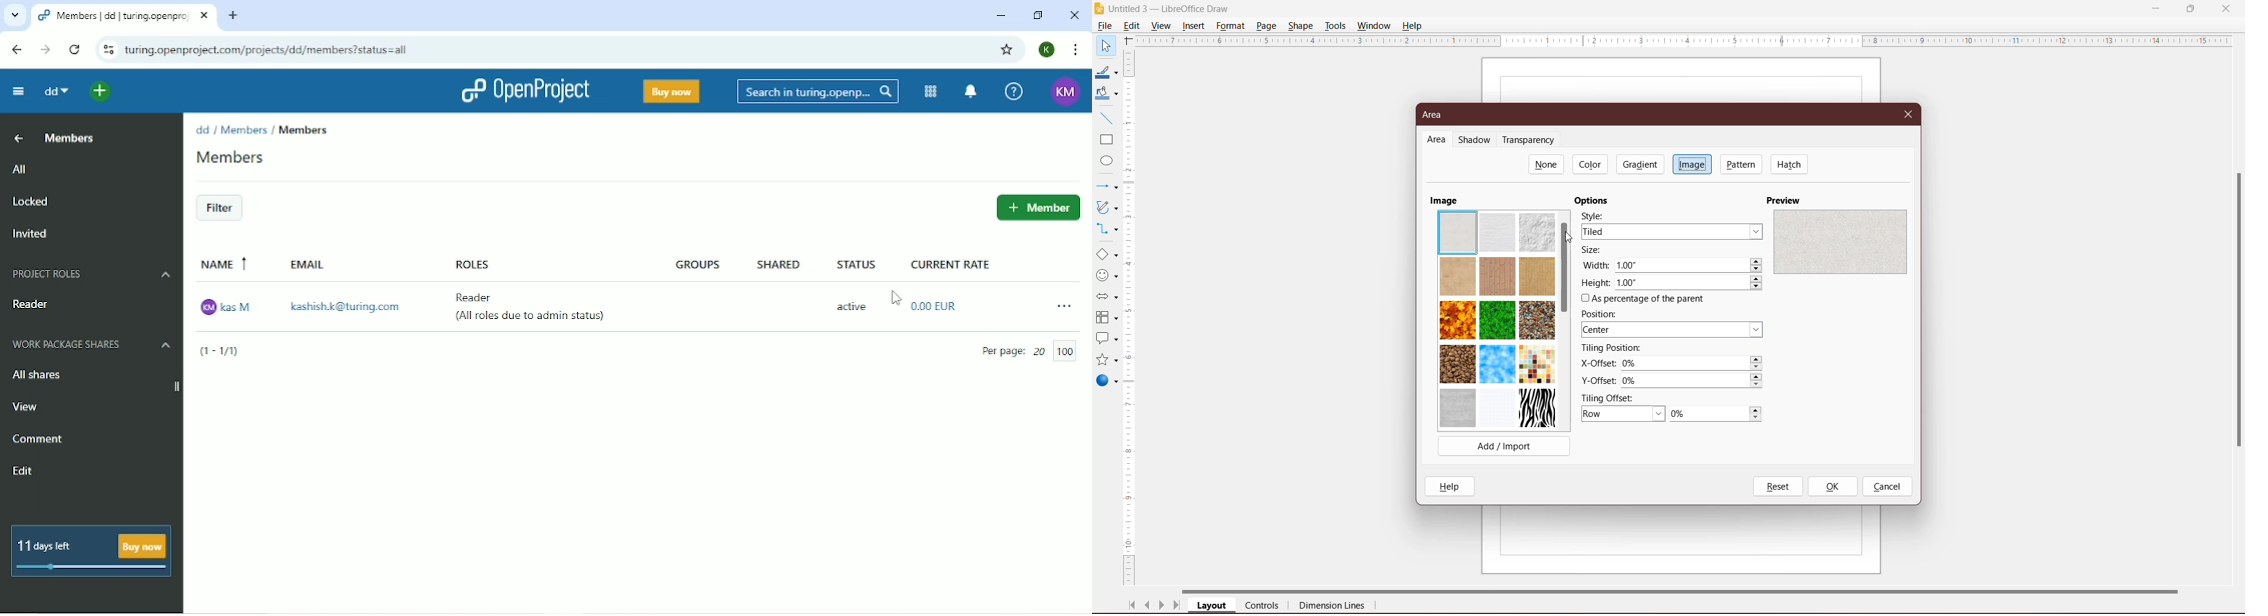 This screenshot has height=616, width=2268. What do you see at coordinates (1106, 207) in the screenshot?
I see `Curves and Polygons` at bounding box center [1106, 207].